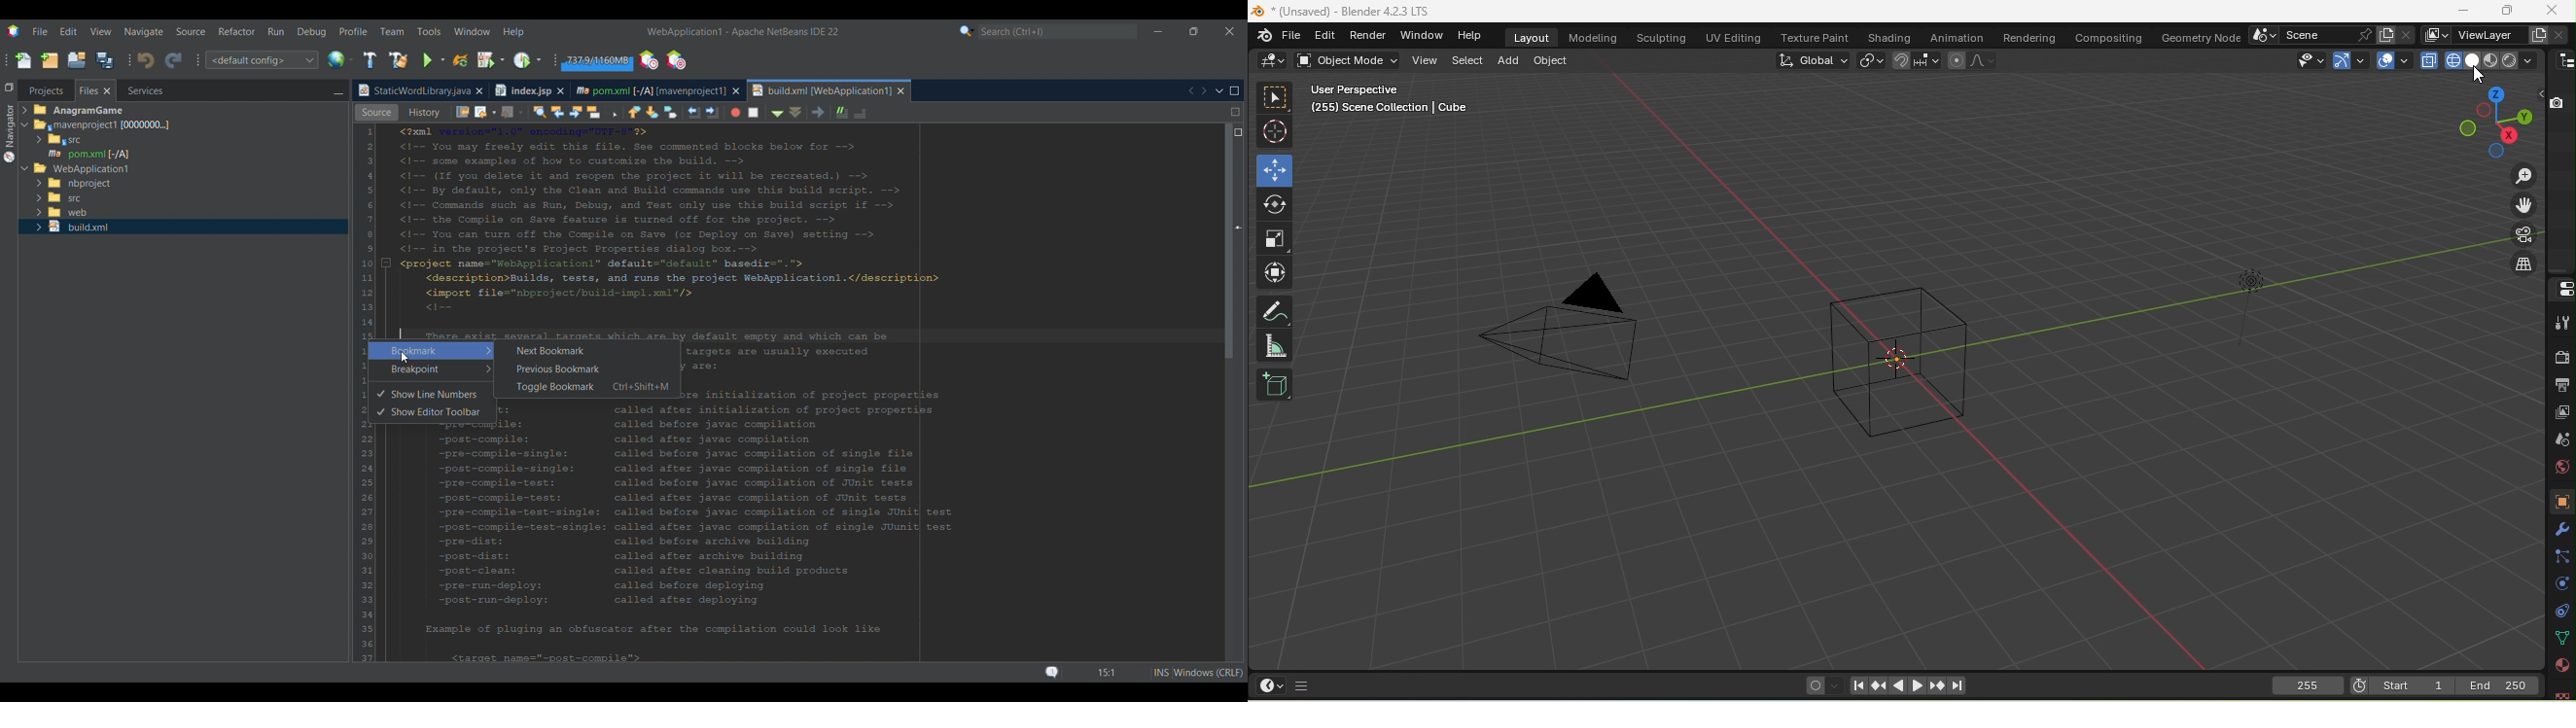 The image size is (2576, 728). What do you see at coordinates (2350, 60) in the screenshot?
I see `Show Gizmo` at bounding box center [2350, 60].